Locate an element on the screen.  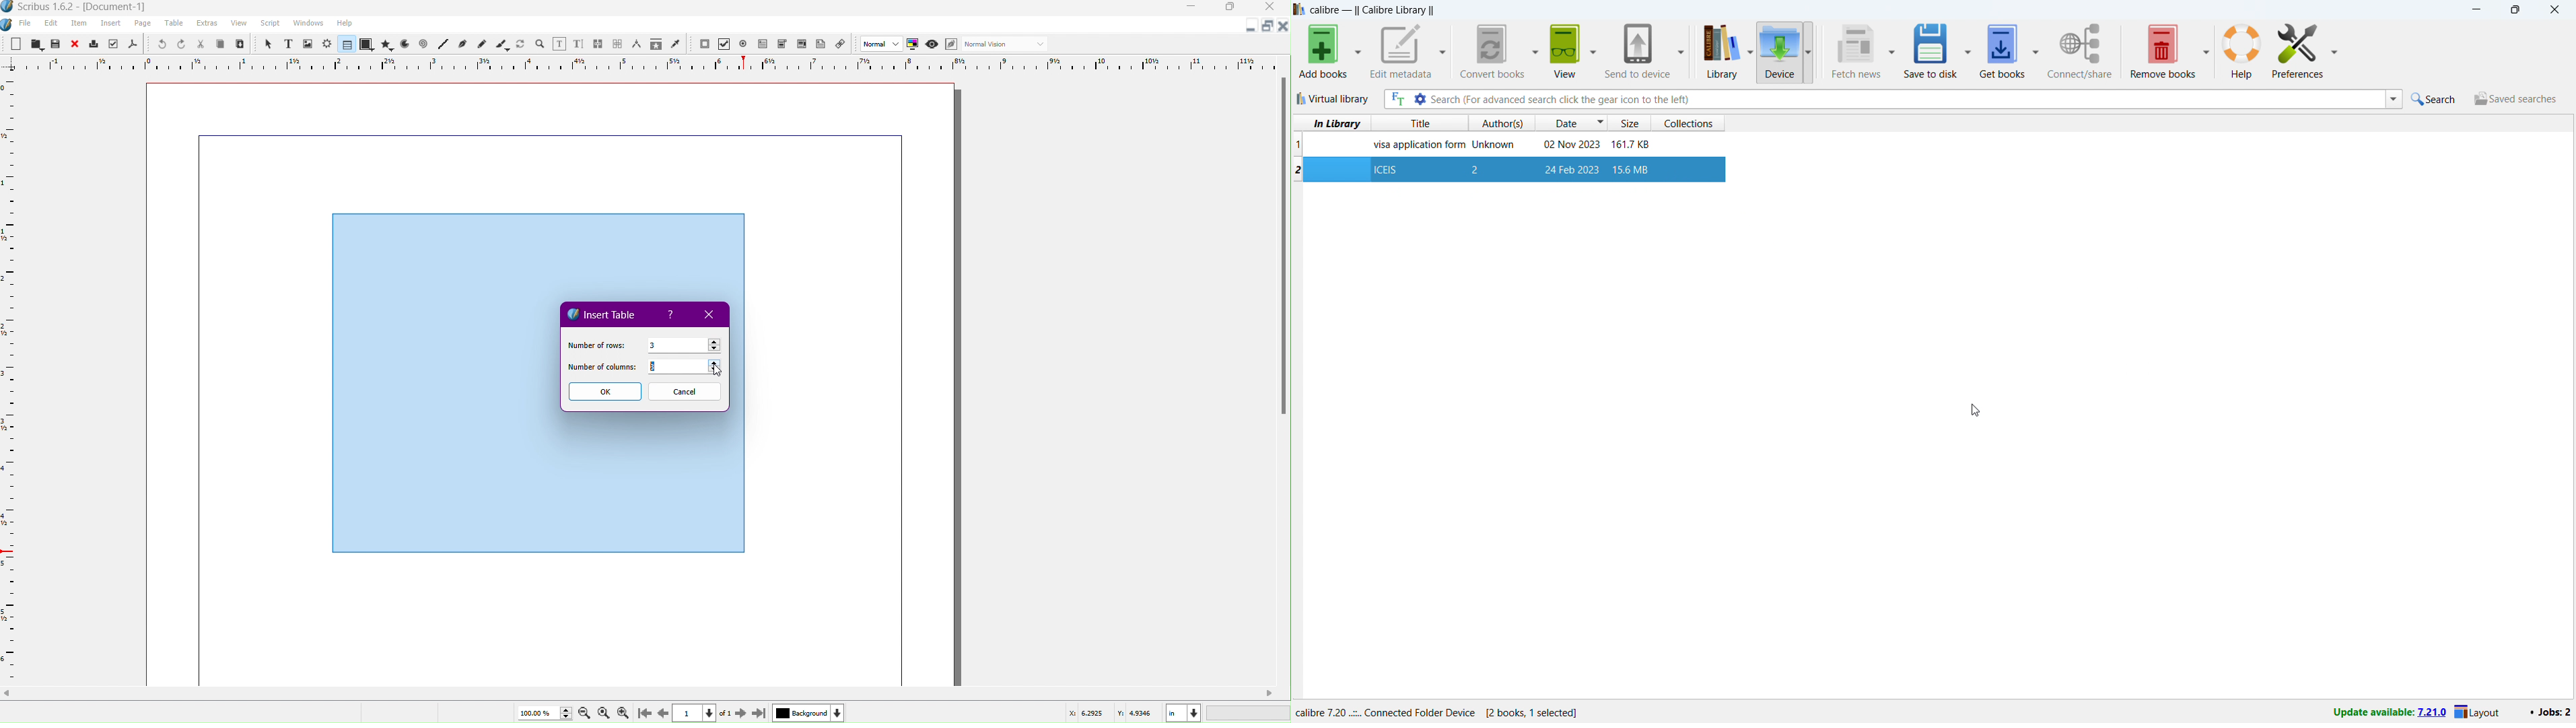
Cancel is located at coordinates (685, 392).